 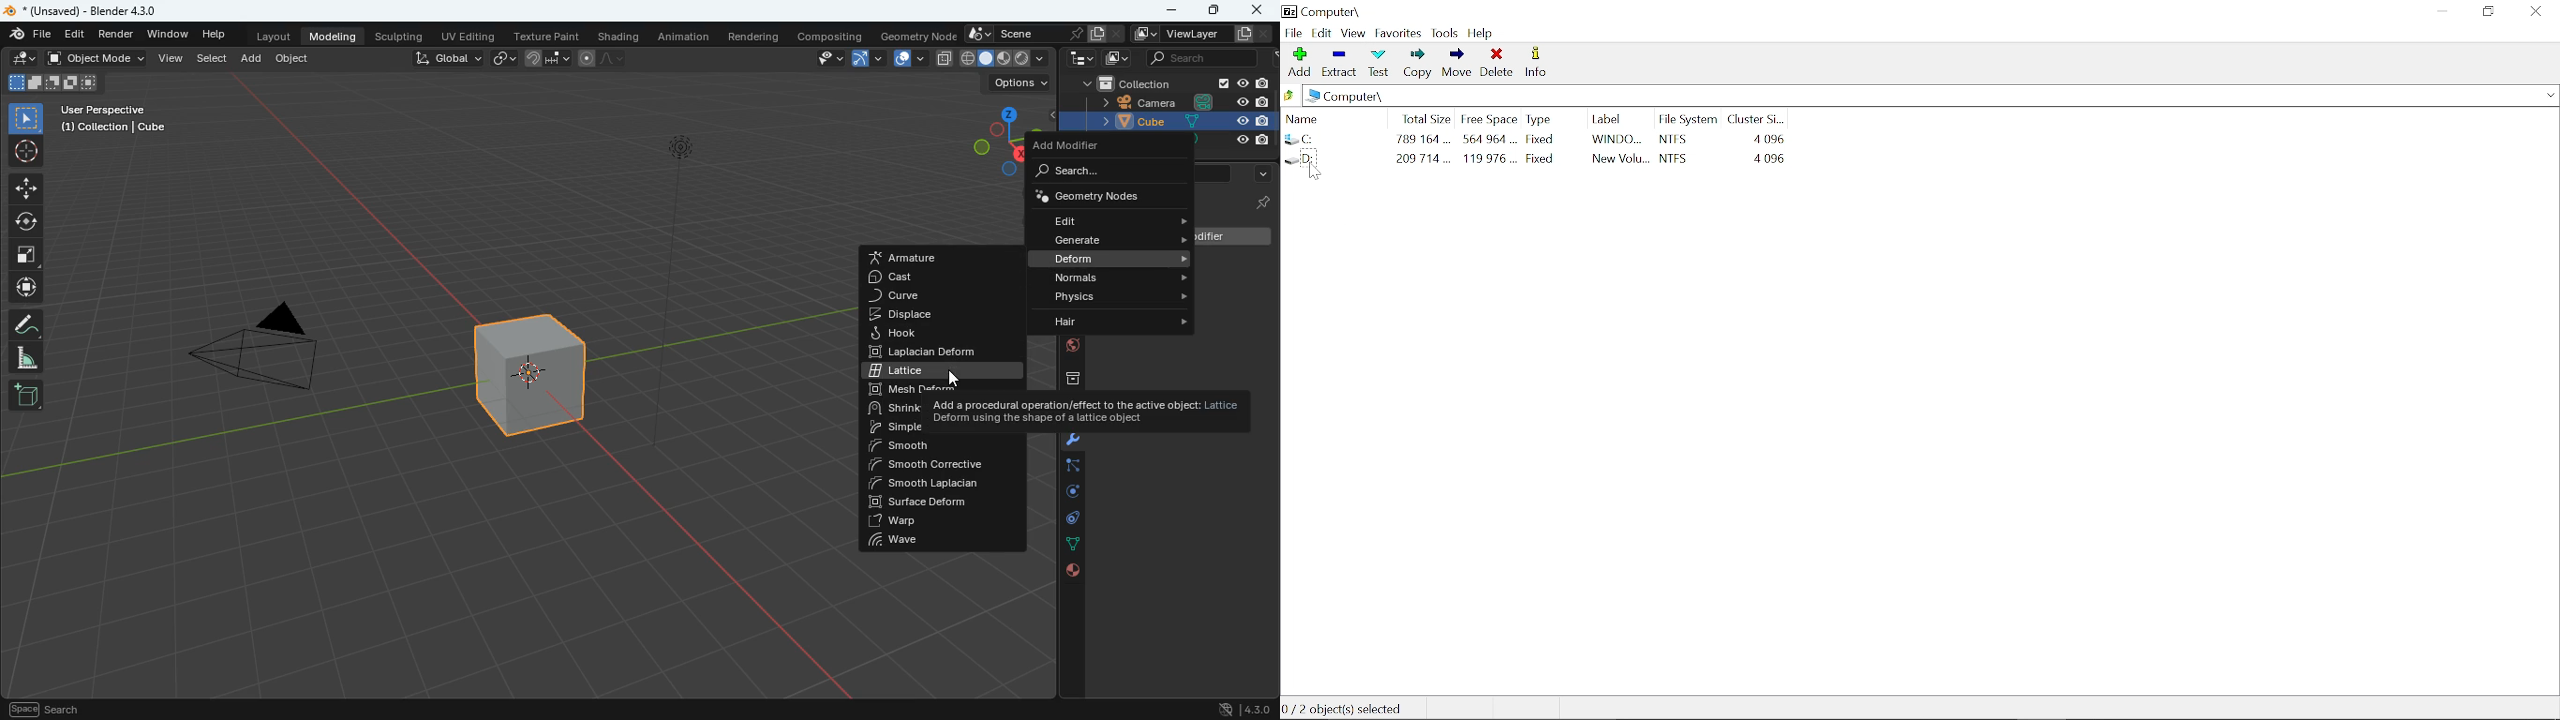 What do you see at coordinates (1338, 61) in the screenshot?
I see `extract` at bounding box center [1338, 61].